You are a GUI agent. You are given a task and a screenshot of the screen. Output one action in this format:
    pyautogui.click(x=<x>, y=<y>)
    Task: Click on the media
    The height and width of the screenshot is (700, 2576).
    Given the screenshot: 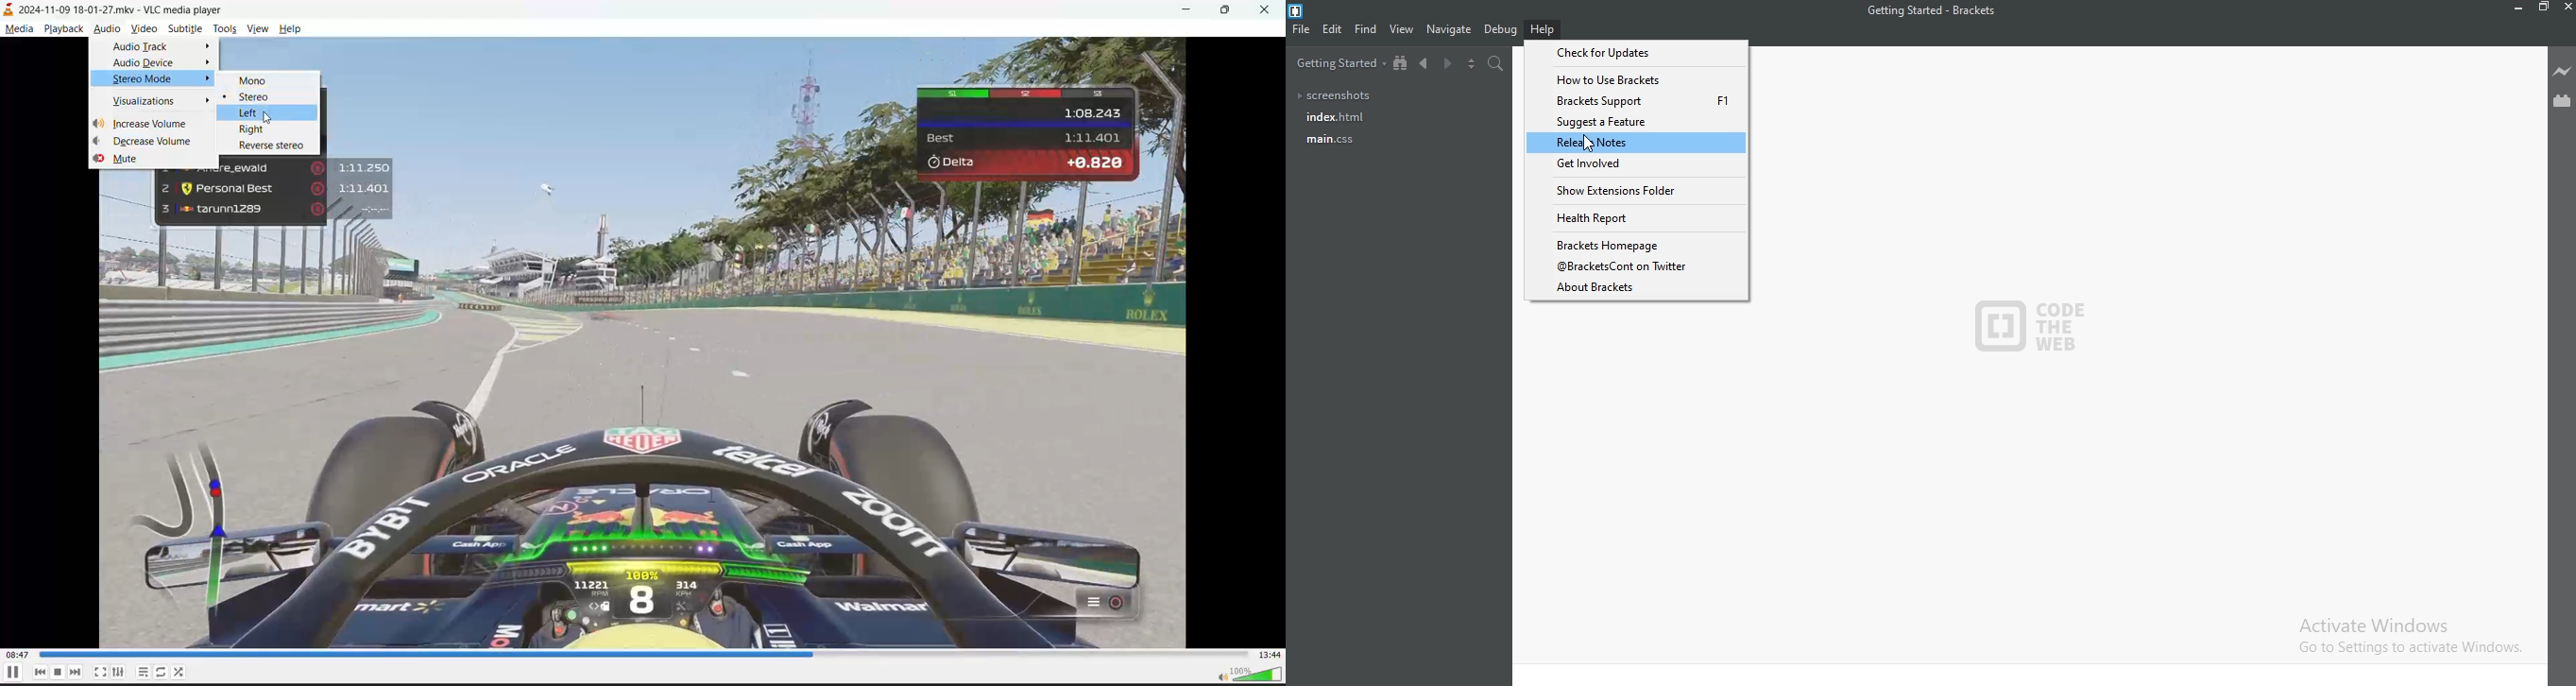 What is the action you would take?
    pyautogui.click(x=20, y=29)
    